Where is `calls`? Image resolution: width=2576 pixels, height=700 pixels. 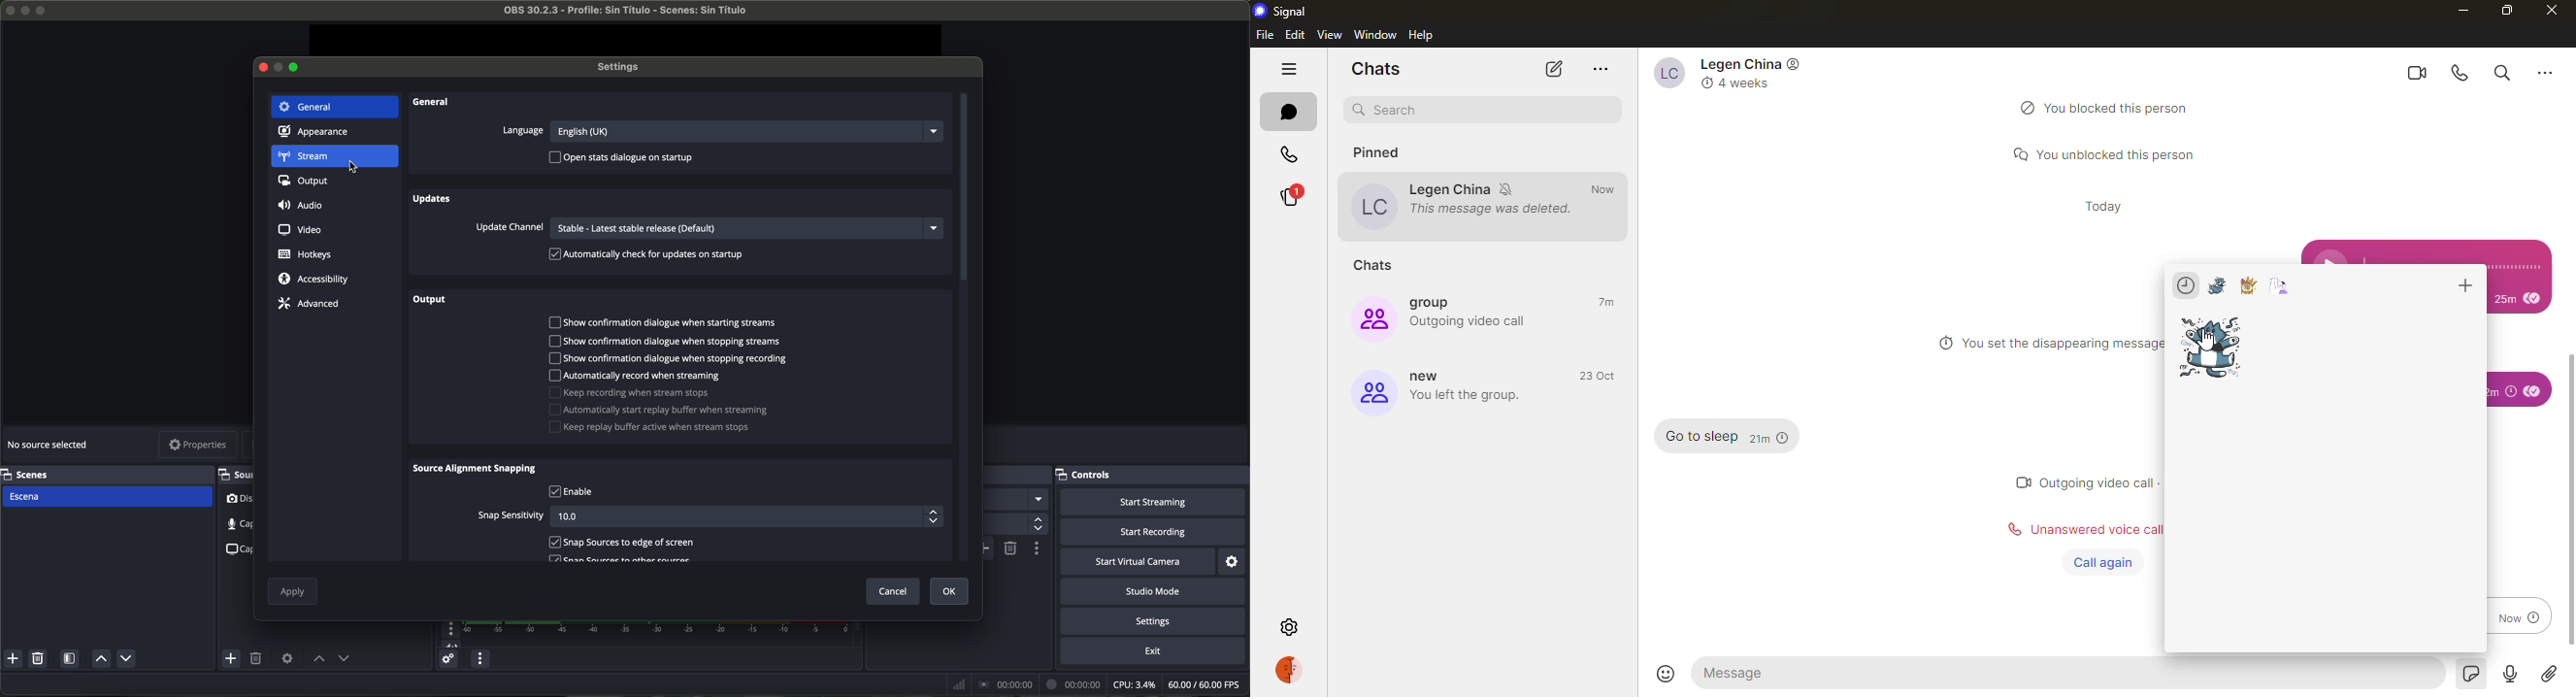 calls is located at coordinates (1286, 154).